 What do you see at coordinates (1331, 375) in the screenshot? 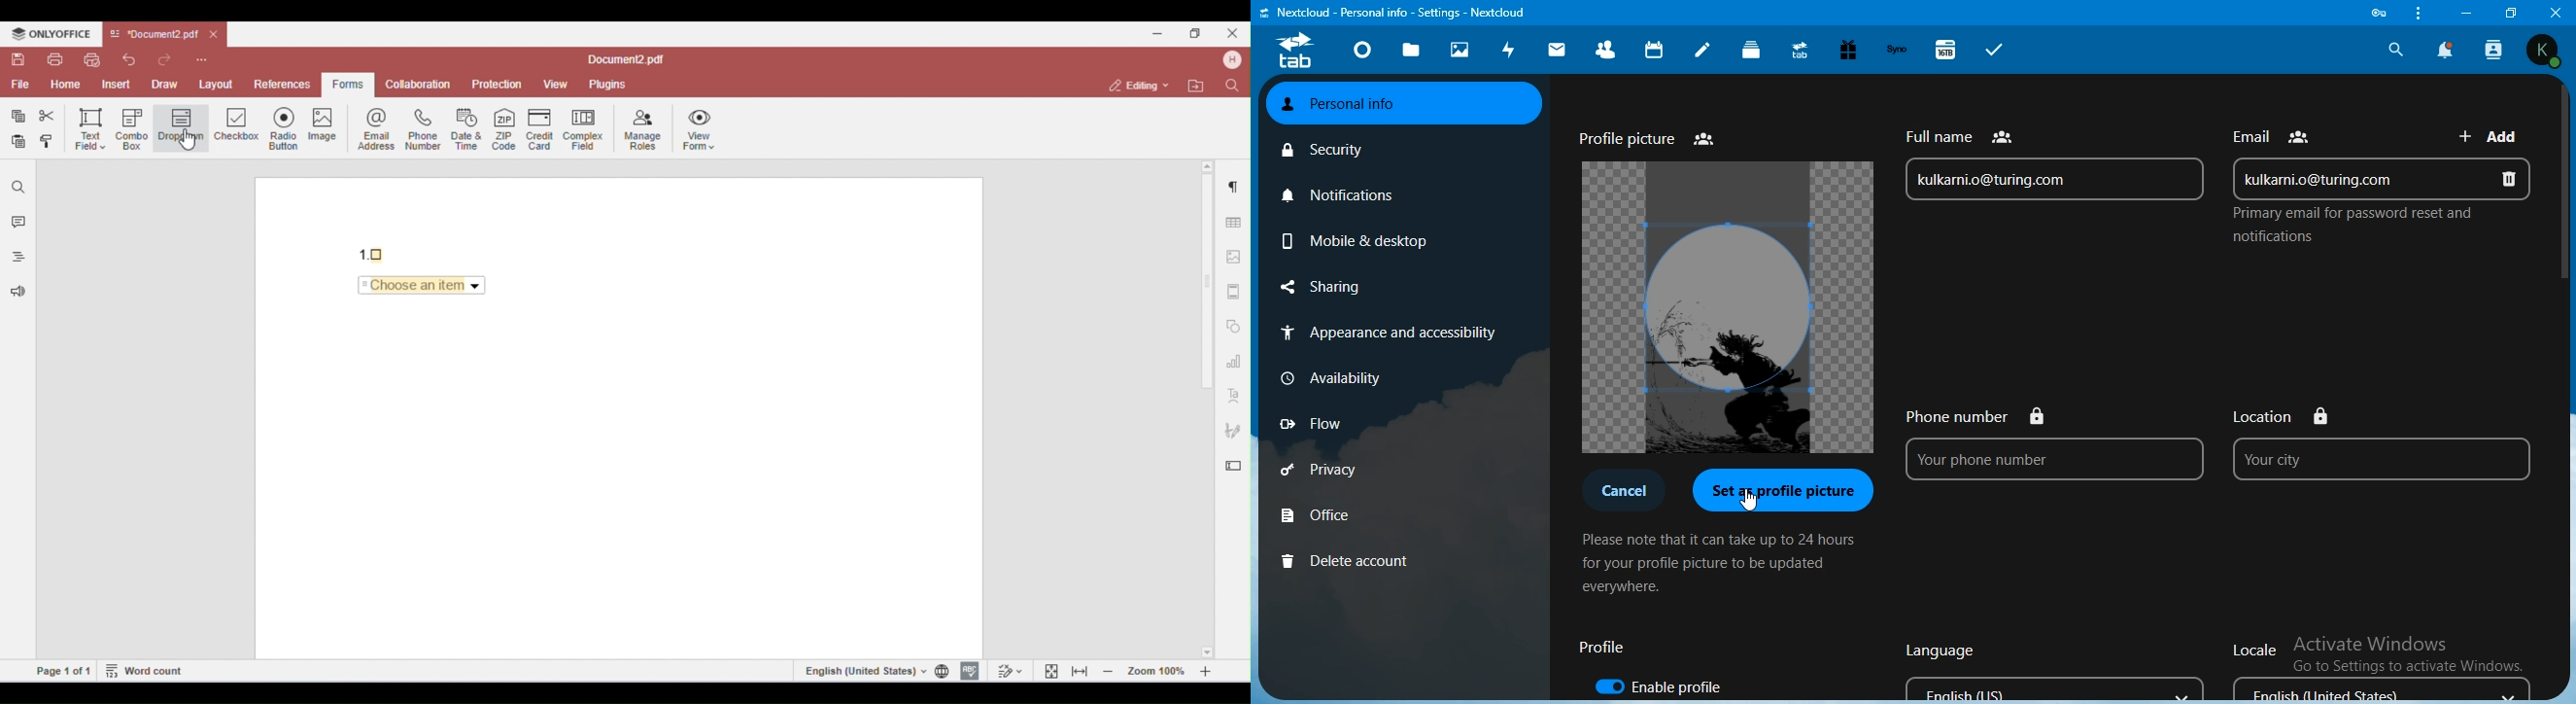
I see `availbility` at bounding box center [1331, 375].